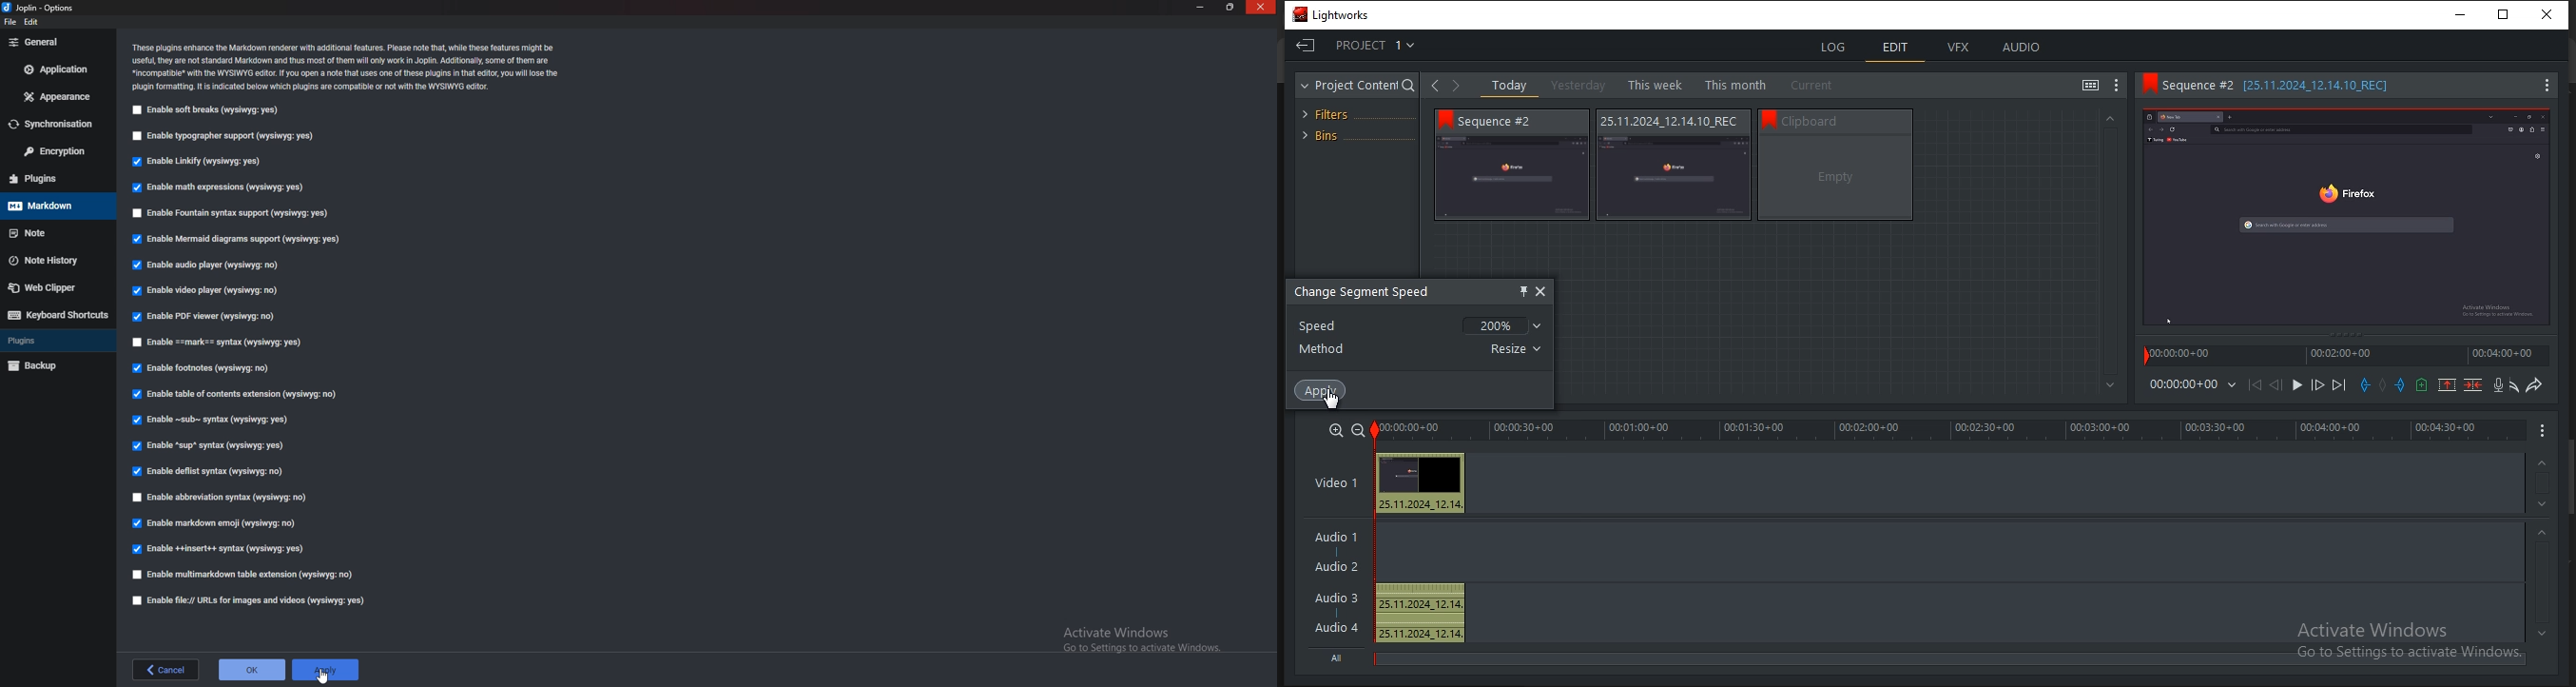 The height and width of the screenshot is (700, 2576). What do you see at coordinates (2539, 503) in the screenshot?
I see `timeline navigation up arrow` at bounding box center [2539, 503].